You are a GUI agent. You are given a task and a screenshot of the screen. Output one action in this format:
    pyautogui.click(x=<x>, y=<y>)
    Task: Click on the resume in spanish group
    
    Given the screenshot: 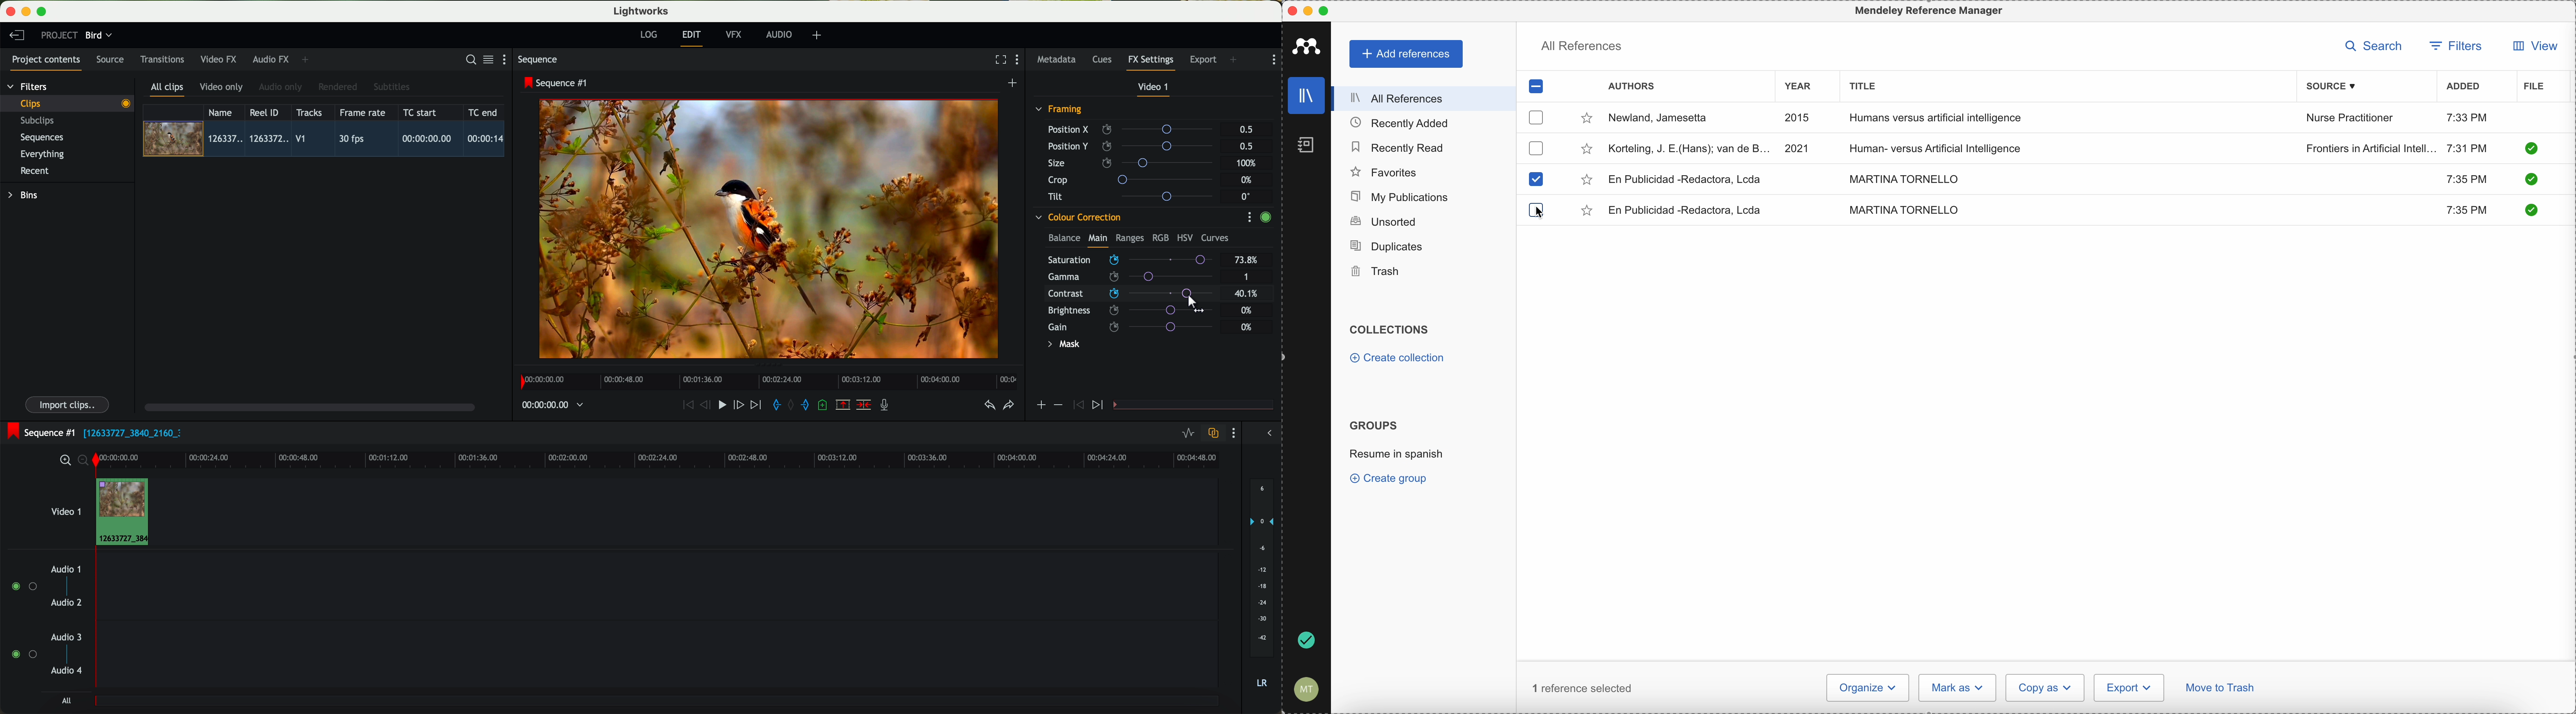 What is the action you would take?
    pyautogui.click(x=1398, y=453)
    